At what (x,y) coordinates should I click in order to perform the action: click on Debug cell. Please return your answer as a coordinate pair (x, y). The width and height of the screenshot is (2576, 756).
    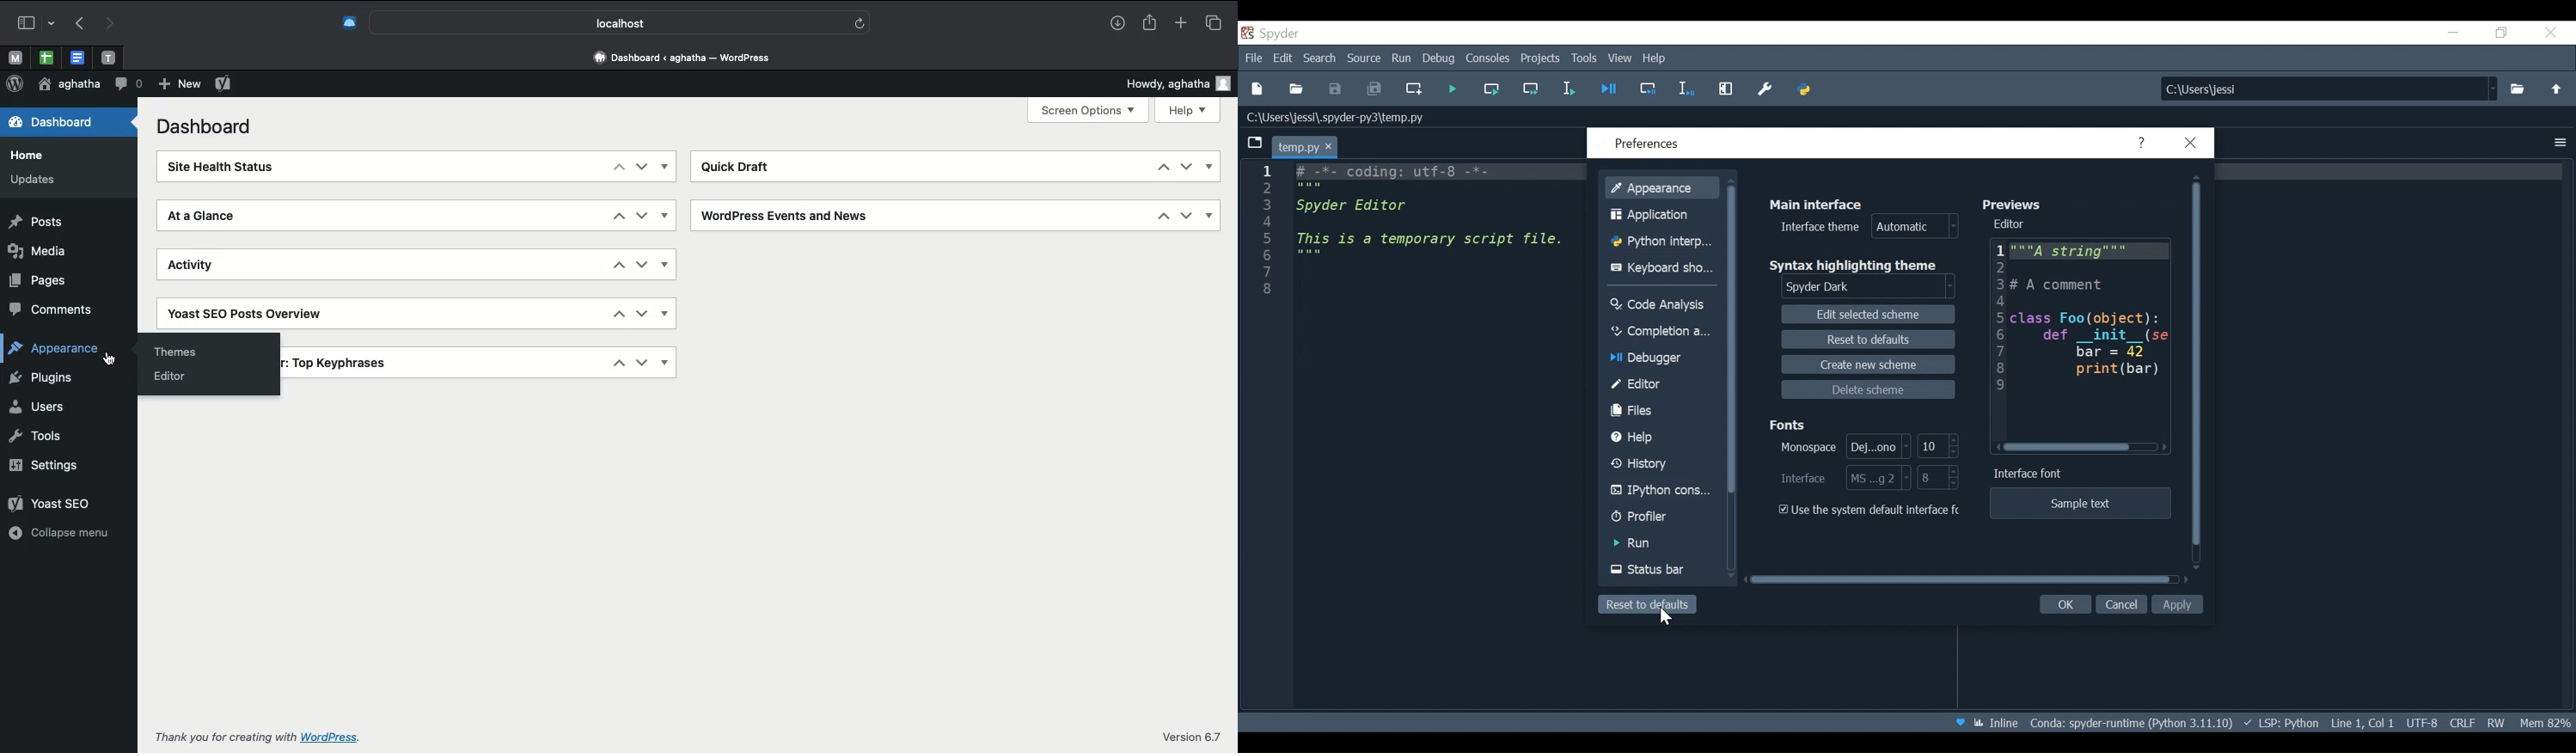
    Looking at the image, I should click on (1646, 91).